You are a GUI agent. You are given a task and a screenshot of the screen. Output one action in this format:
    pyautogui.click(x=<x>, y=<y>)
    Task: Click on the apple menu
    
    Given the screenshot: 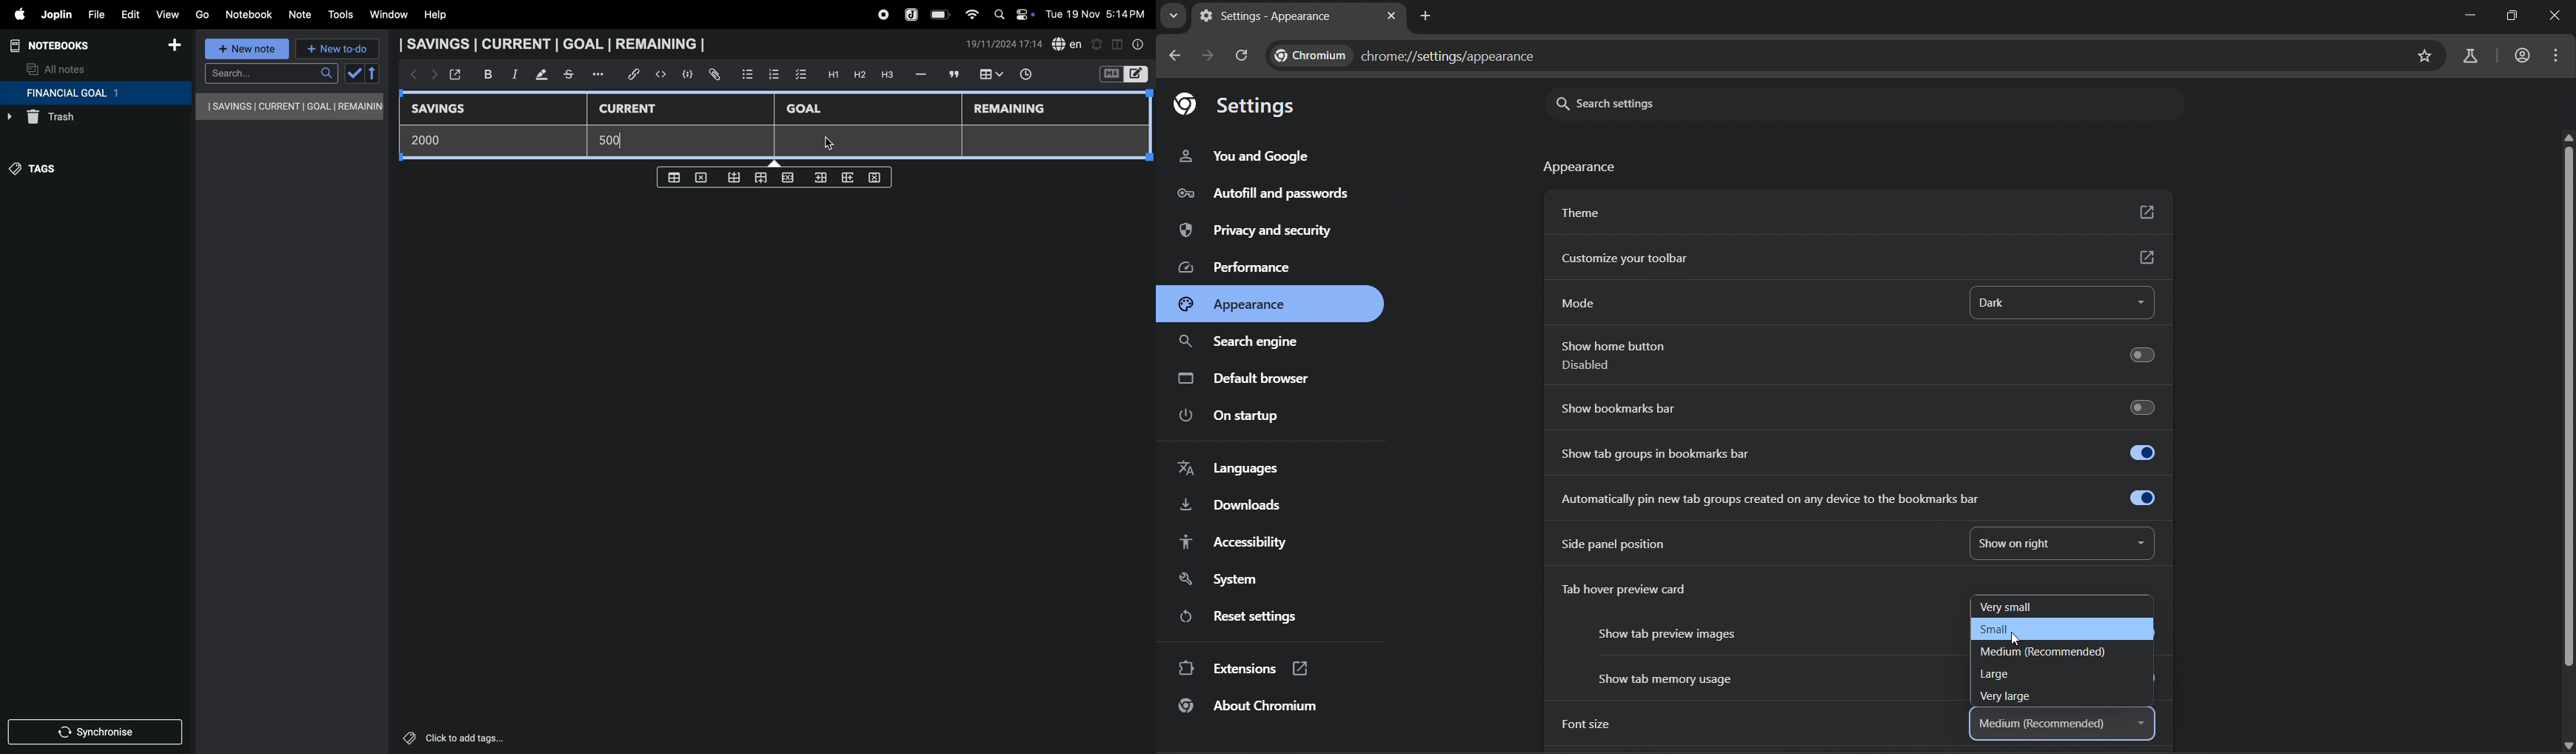 What is the action you would take?
    pyautogui.click(x=15, y=14)
    